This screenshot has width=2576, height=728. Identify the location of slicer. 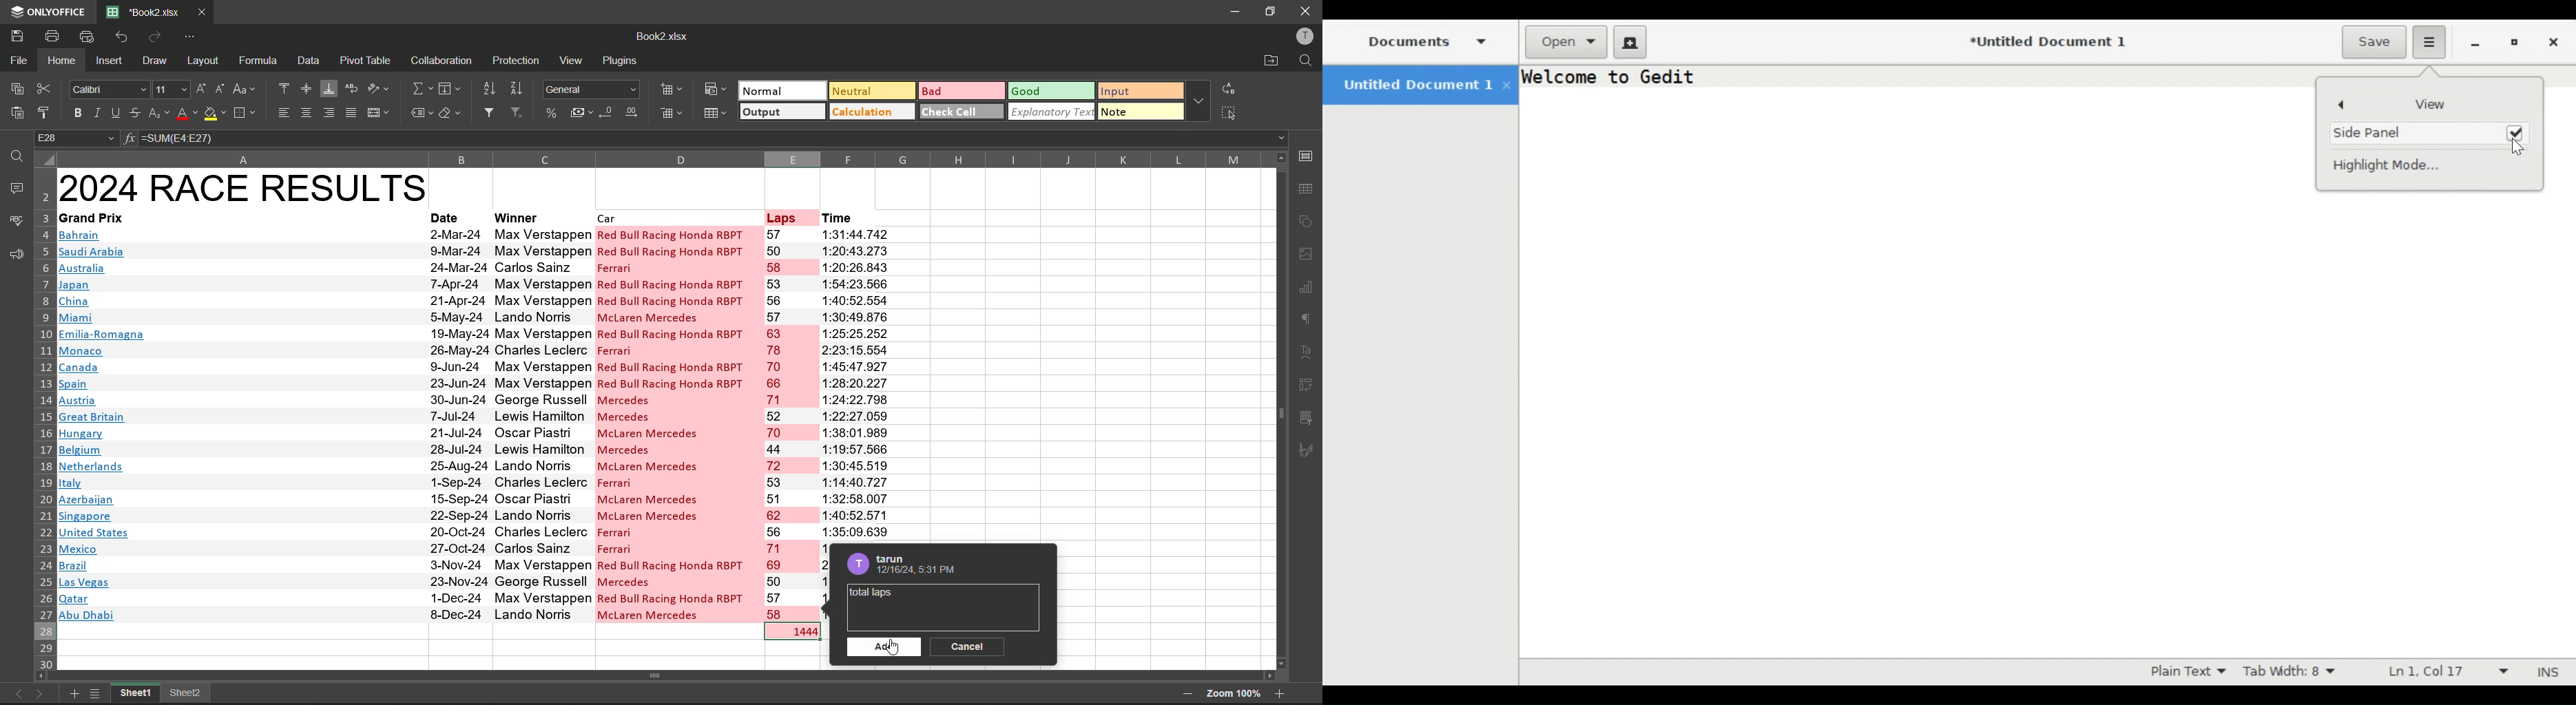
(1306, 421).